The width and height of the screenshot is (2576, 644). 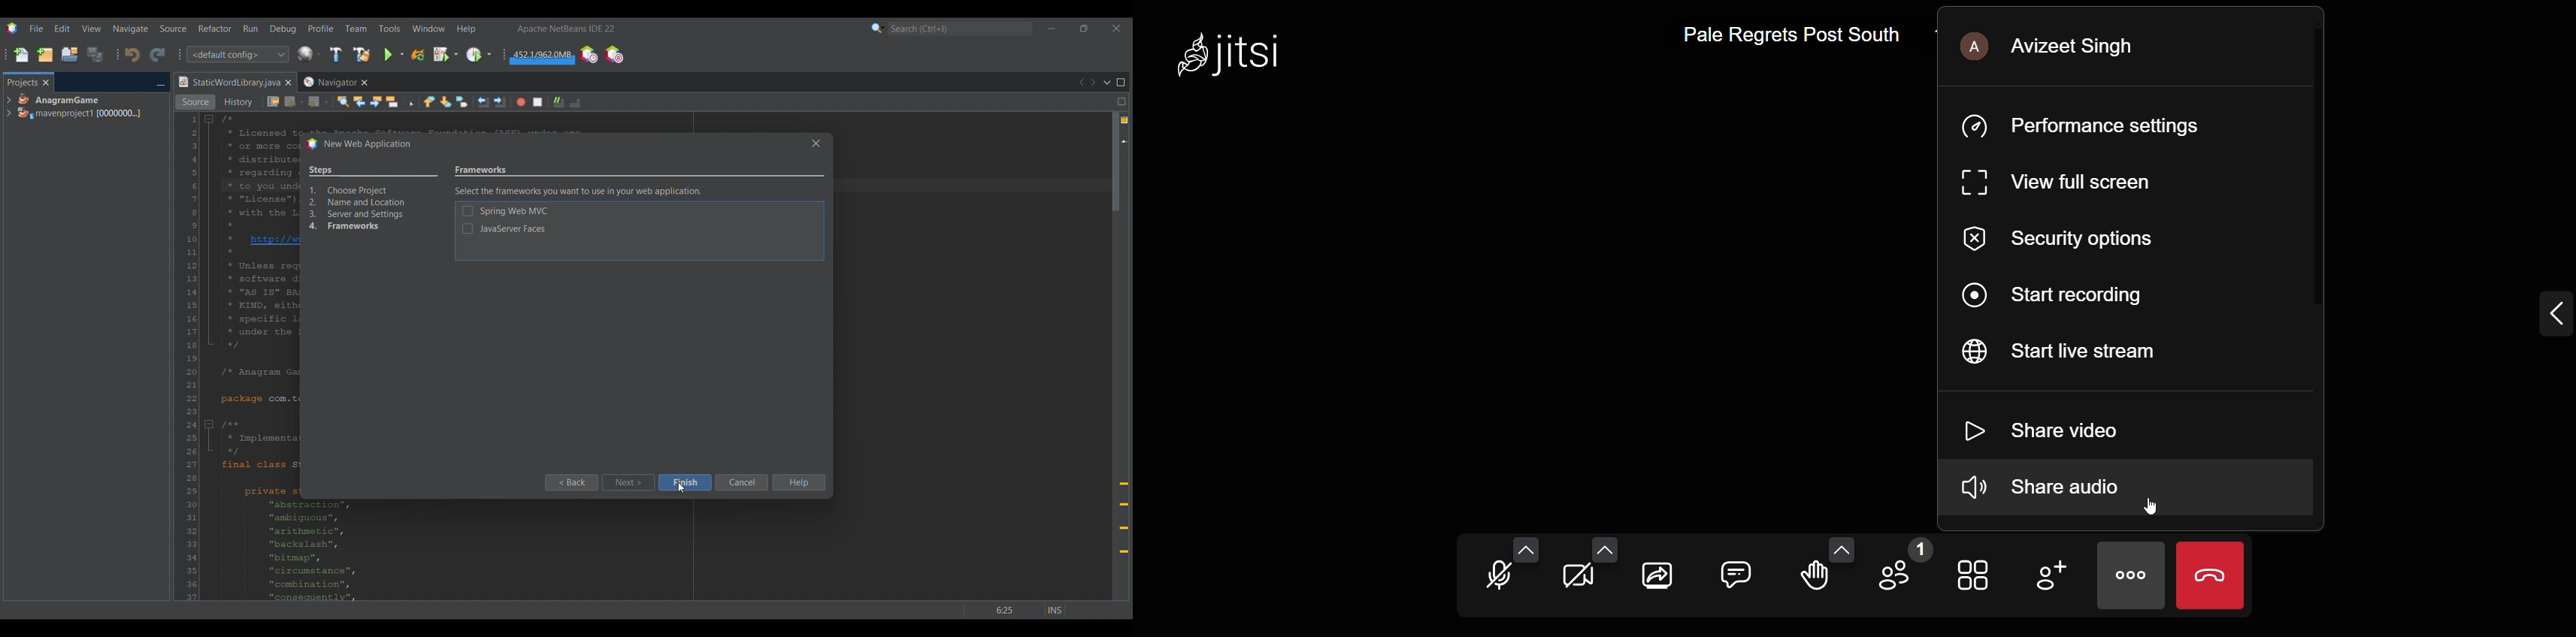 What do you see at coordinates (741, 482) in the screenshot?
I see `Cancel` at bounding box center [741, 482].